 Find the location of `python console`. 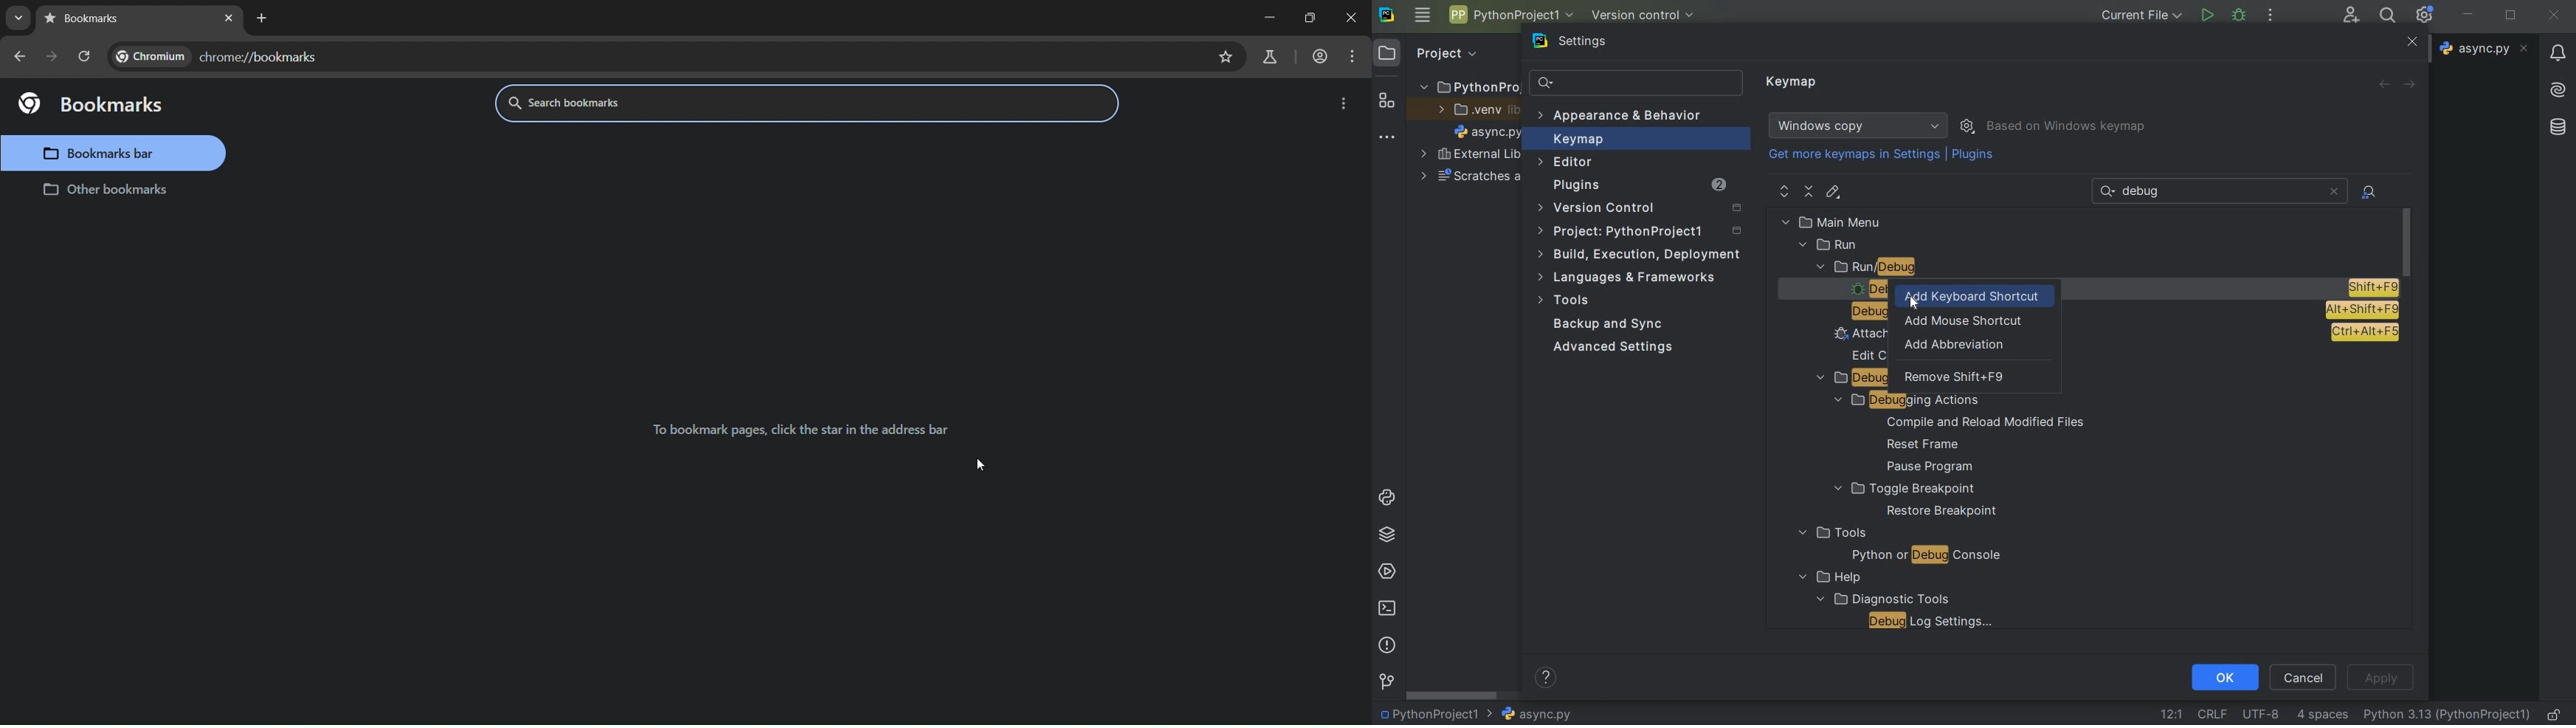

python console is located at coordinates (1389, 498).